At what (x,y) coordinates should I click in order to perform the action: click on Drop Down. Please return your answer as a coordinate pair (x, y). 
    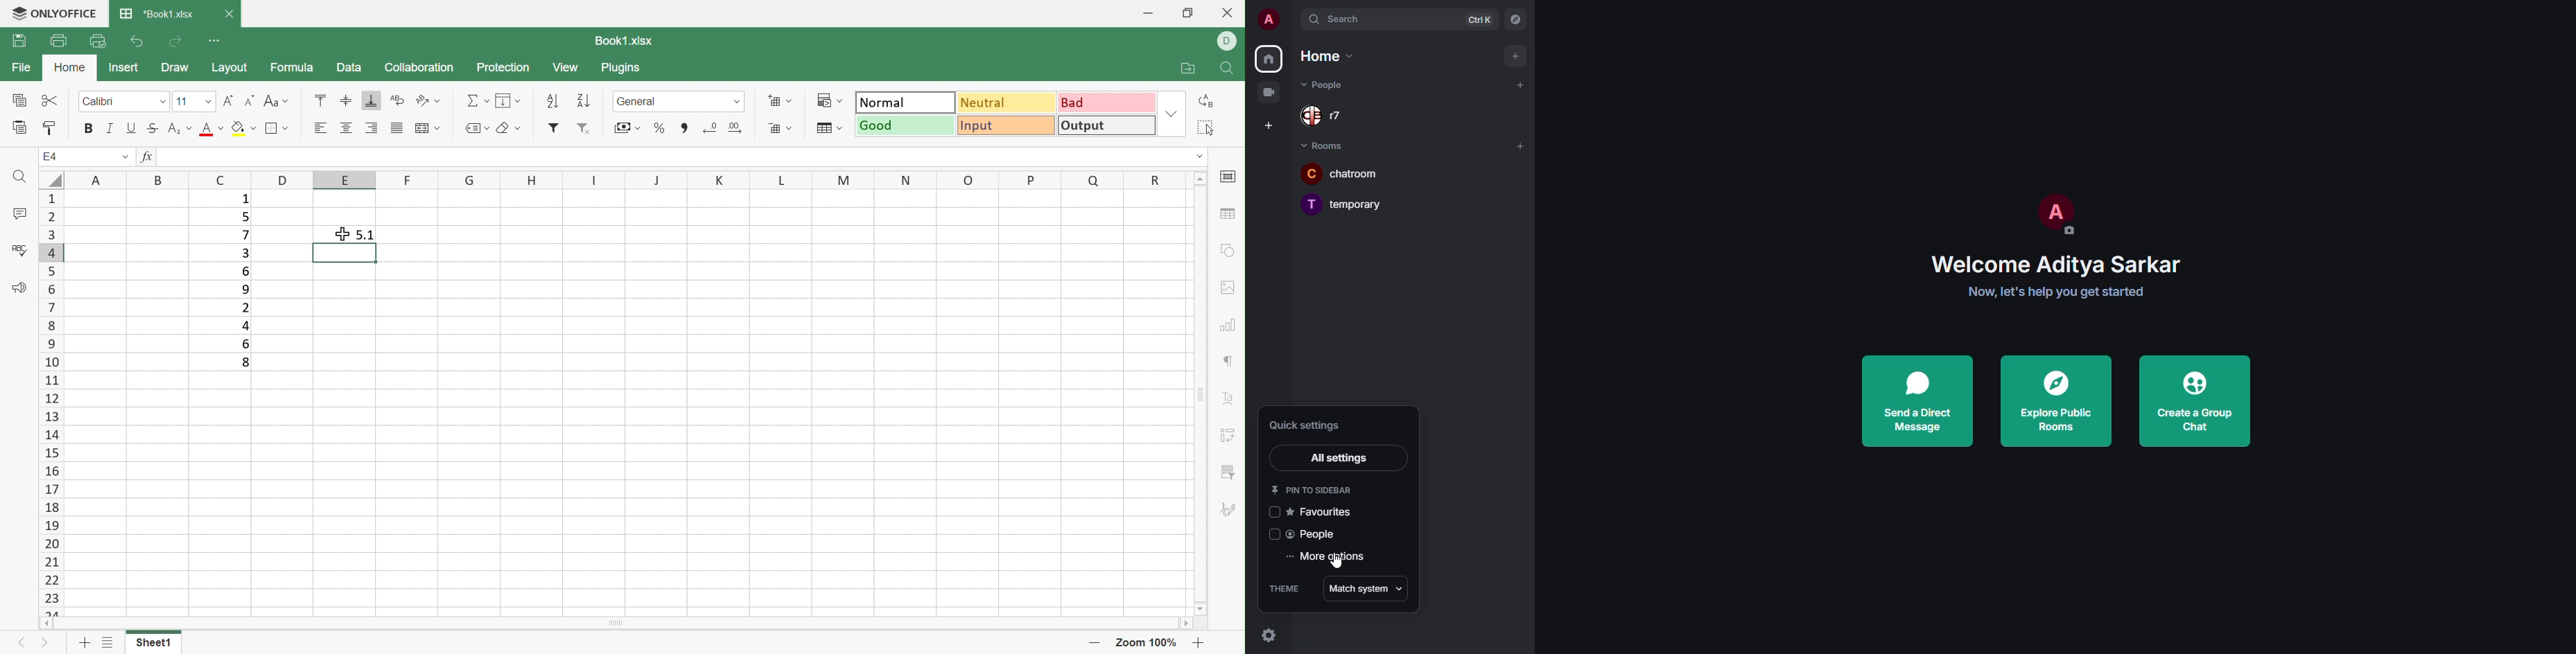
    Looking at the image, I should click on (162, 101).